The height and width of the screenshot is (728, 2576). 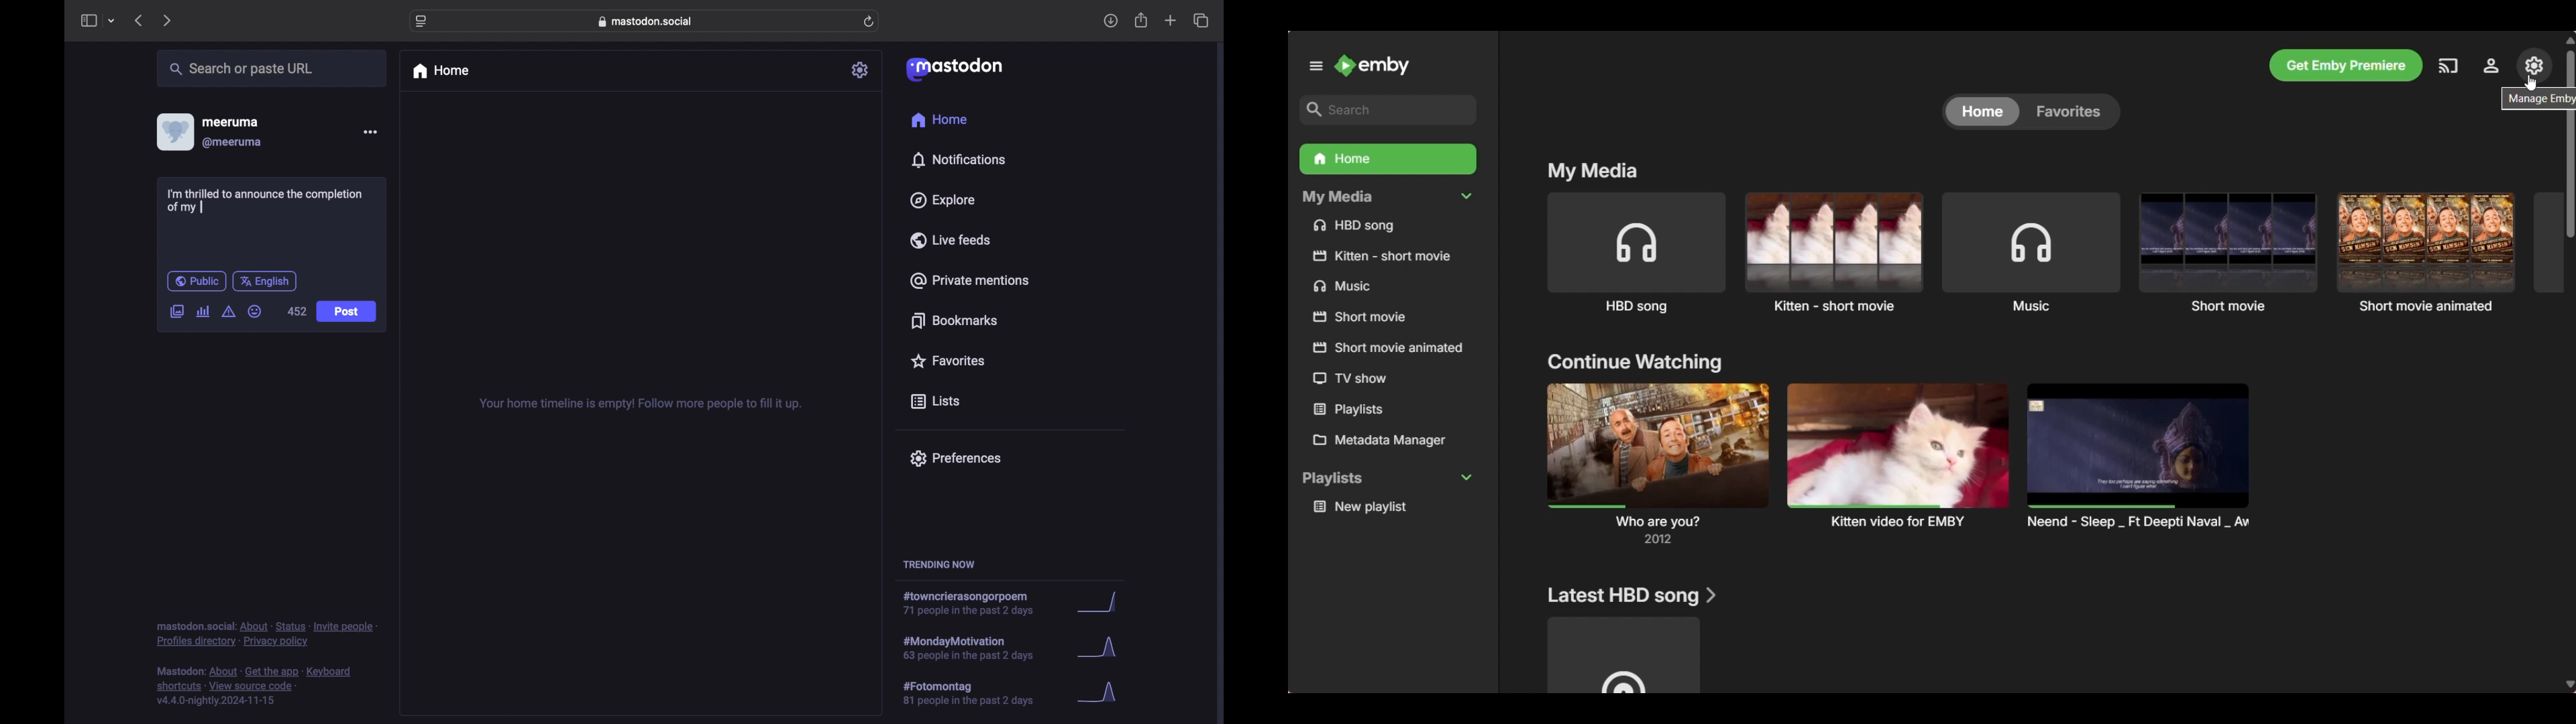 What do you see at coordinates (2534, 66) in the screenshot?
I see `Manage Emby server` at bounding box center [2534, 66].